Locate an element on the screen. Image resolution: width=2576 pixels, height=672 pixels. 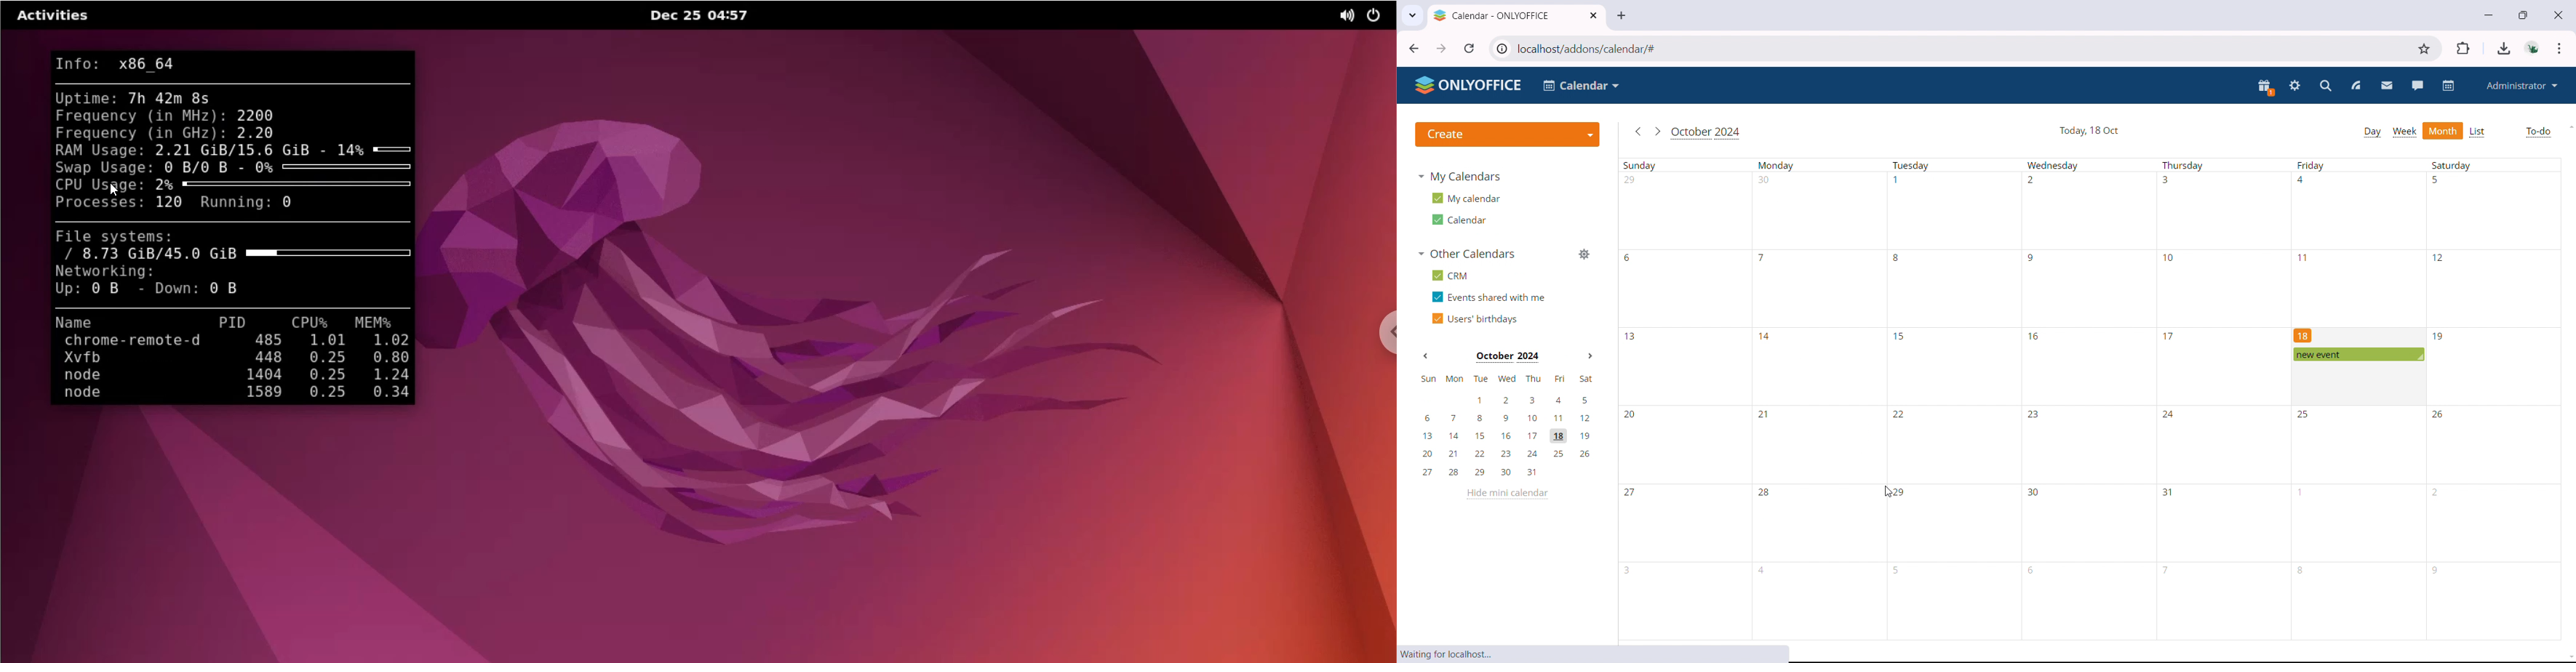
scroll down is located at coordinates (2569, 658).